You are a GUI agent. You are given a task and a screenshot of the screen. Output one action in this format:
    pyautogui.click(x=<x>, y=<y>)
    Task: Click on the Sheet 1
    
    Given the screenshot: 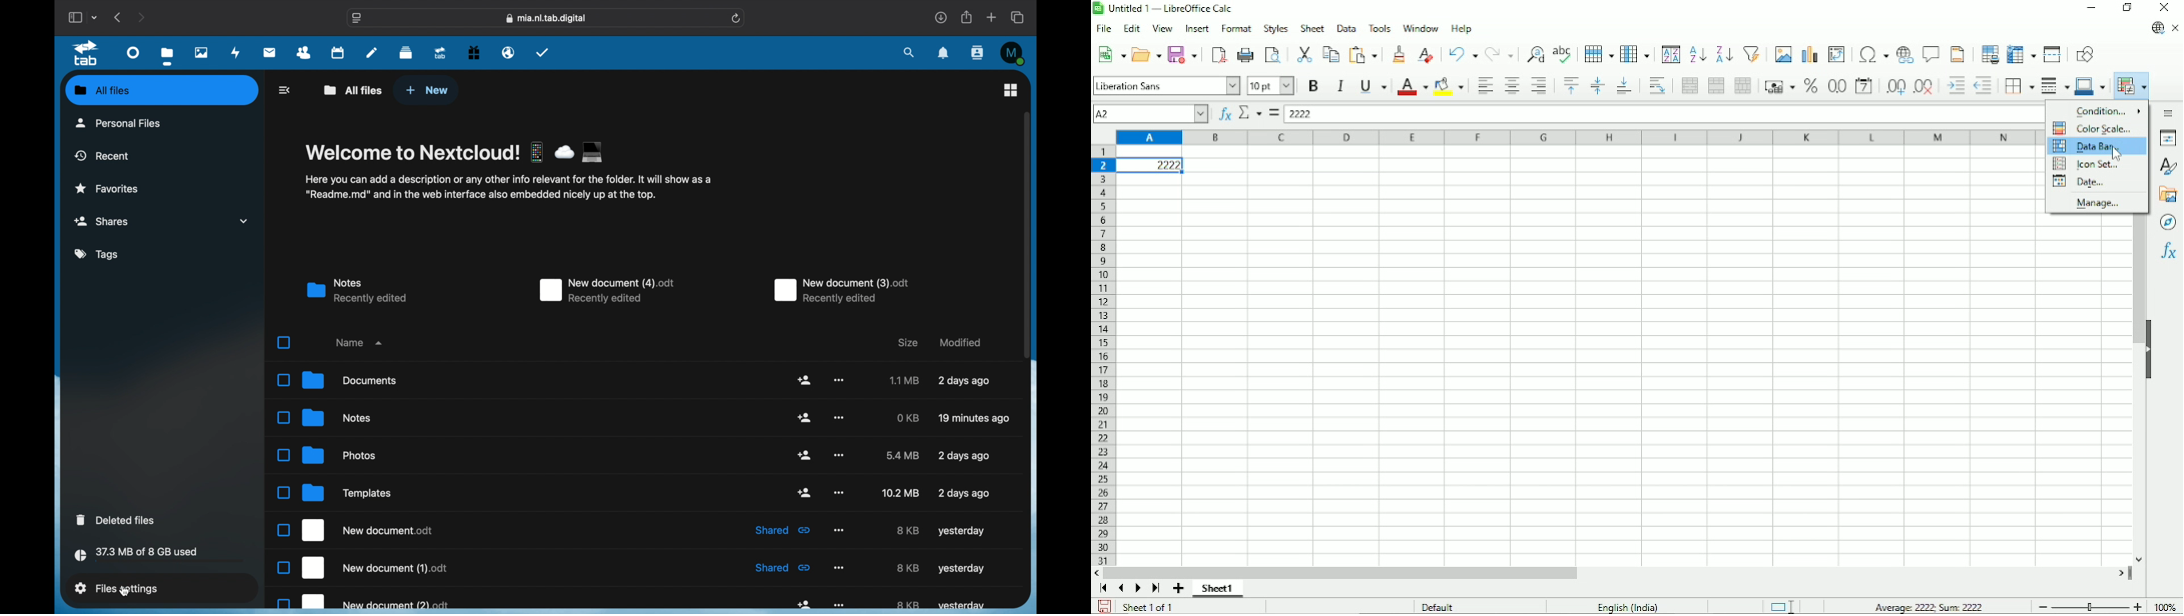 What is the action you would take?
    pyautogui.click(x=1218, y=589)
    